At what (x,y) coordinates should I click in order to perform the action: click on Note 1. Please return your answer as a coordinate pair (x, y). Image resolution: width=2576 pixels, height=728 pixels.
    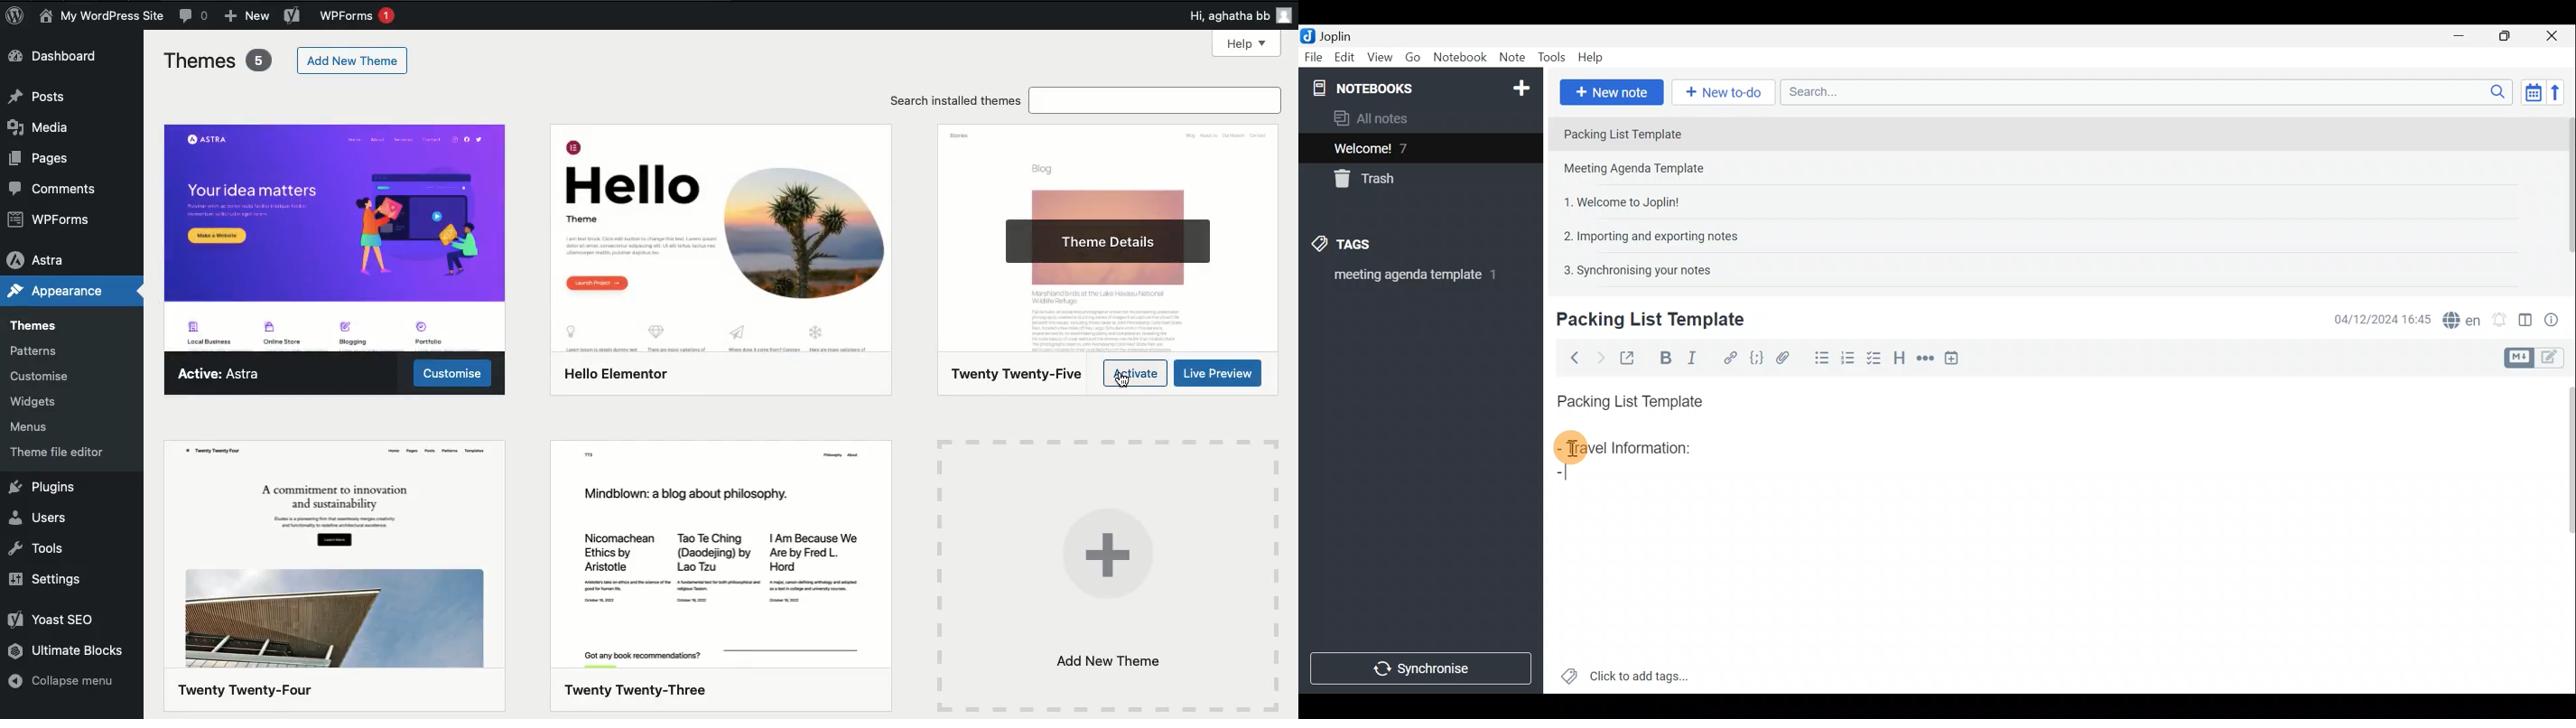
    Looking at the image, I should click on (1670, 132).